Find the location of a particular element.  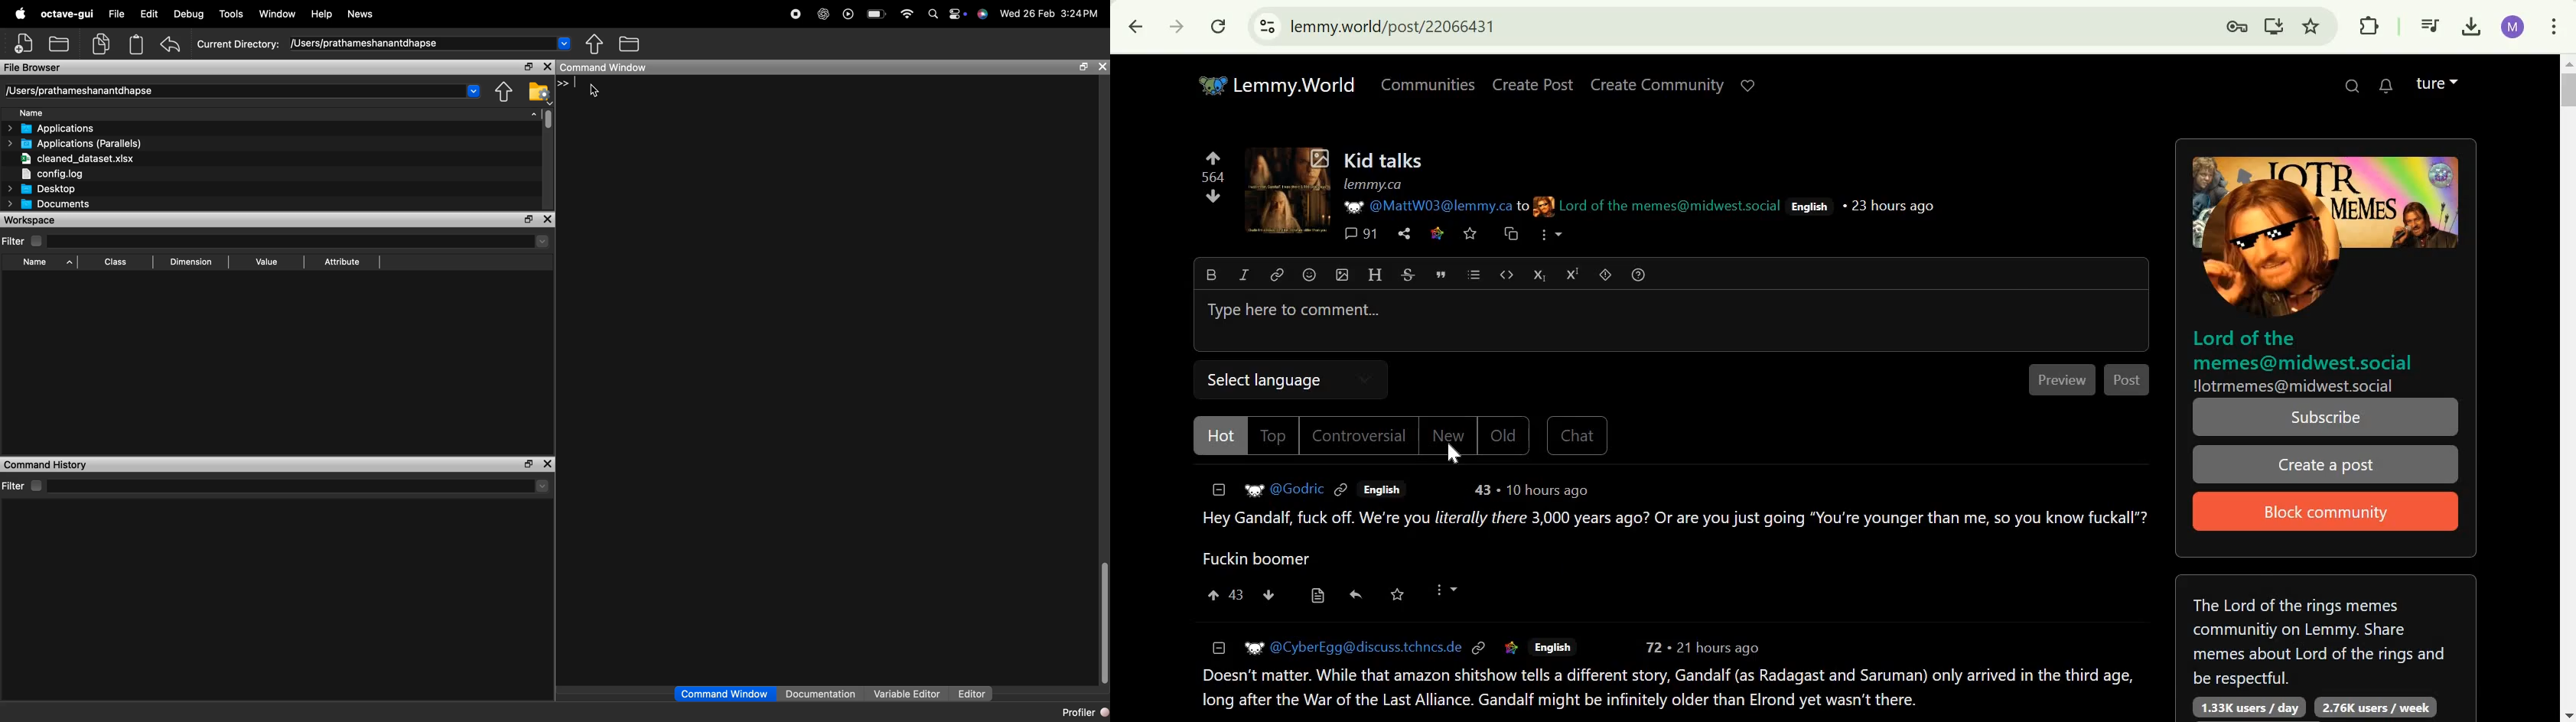

Editor is located at coordinates (969, 694).